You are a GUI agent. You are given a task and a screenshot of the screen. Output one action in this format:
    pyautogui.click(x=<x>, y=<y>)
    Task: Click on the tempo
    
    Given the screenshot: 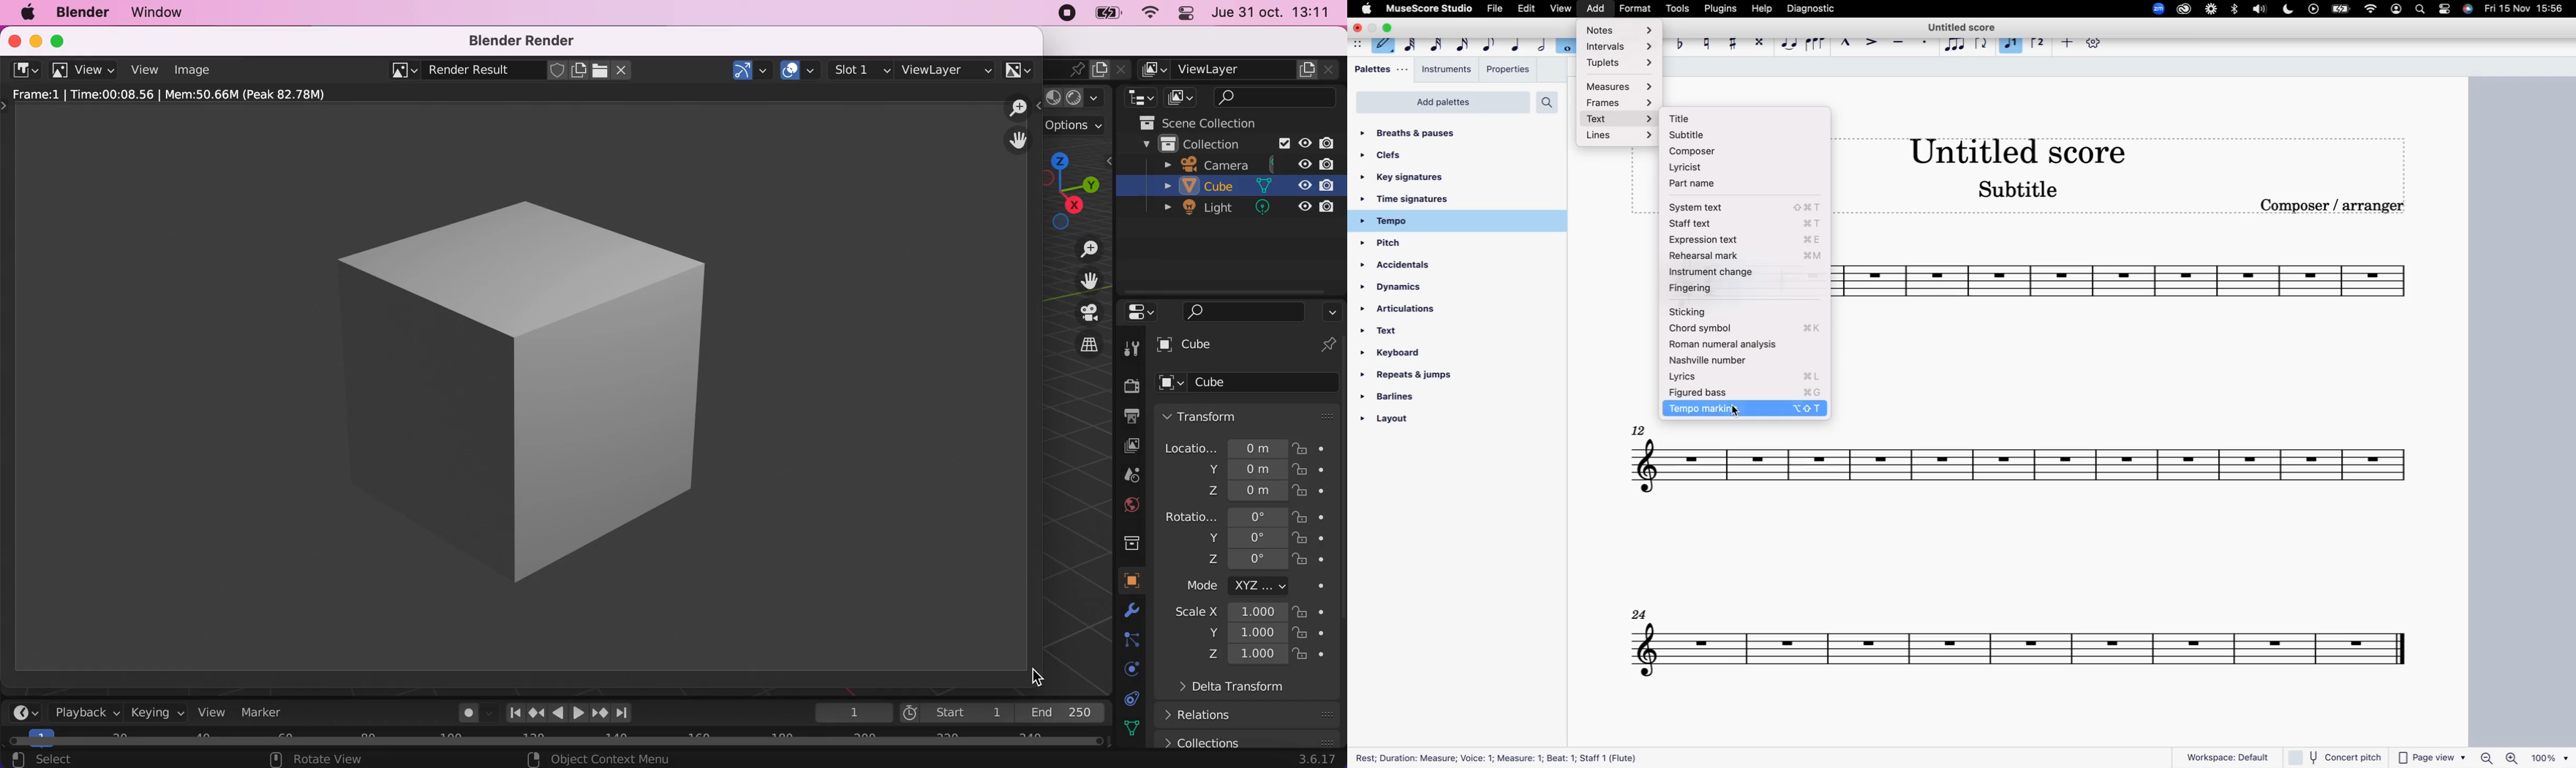 What is the action you would take?
    pyautogui.click(x=1452, y=222)
    